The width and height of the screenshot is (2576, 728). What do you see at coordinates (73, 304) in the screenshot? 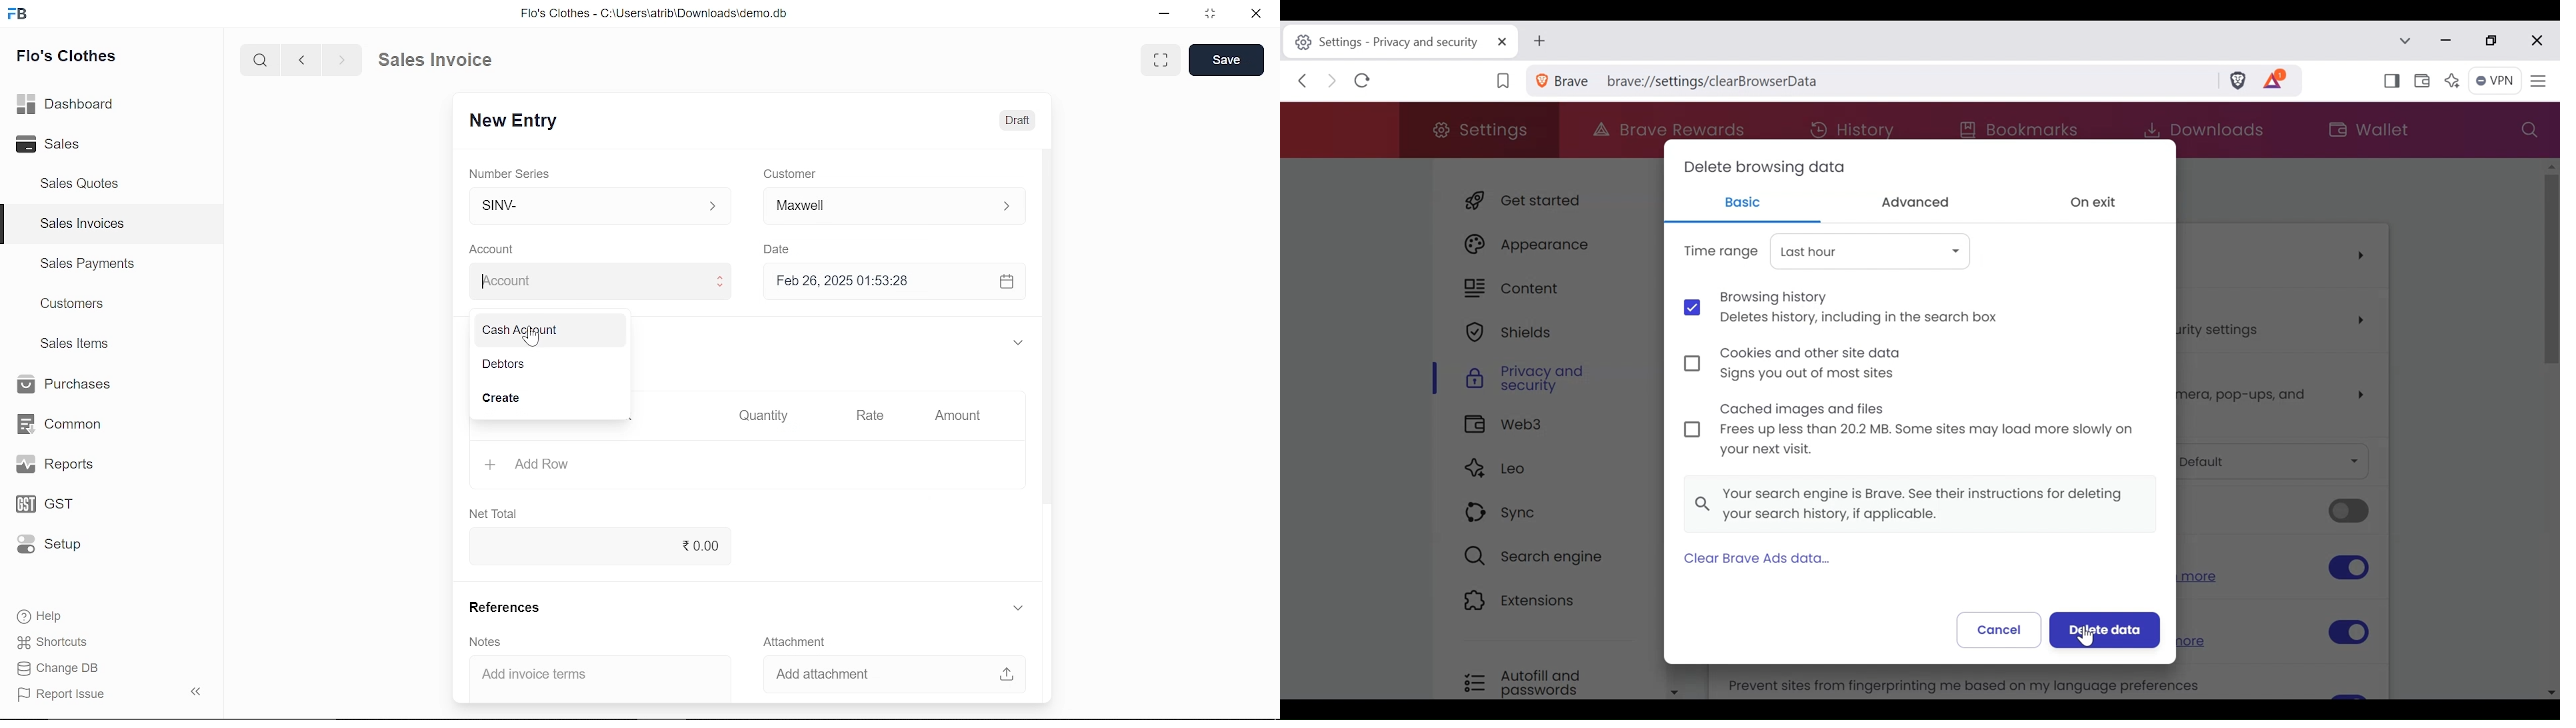
I see `Customers.` at bounding box center [73, 304].